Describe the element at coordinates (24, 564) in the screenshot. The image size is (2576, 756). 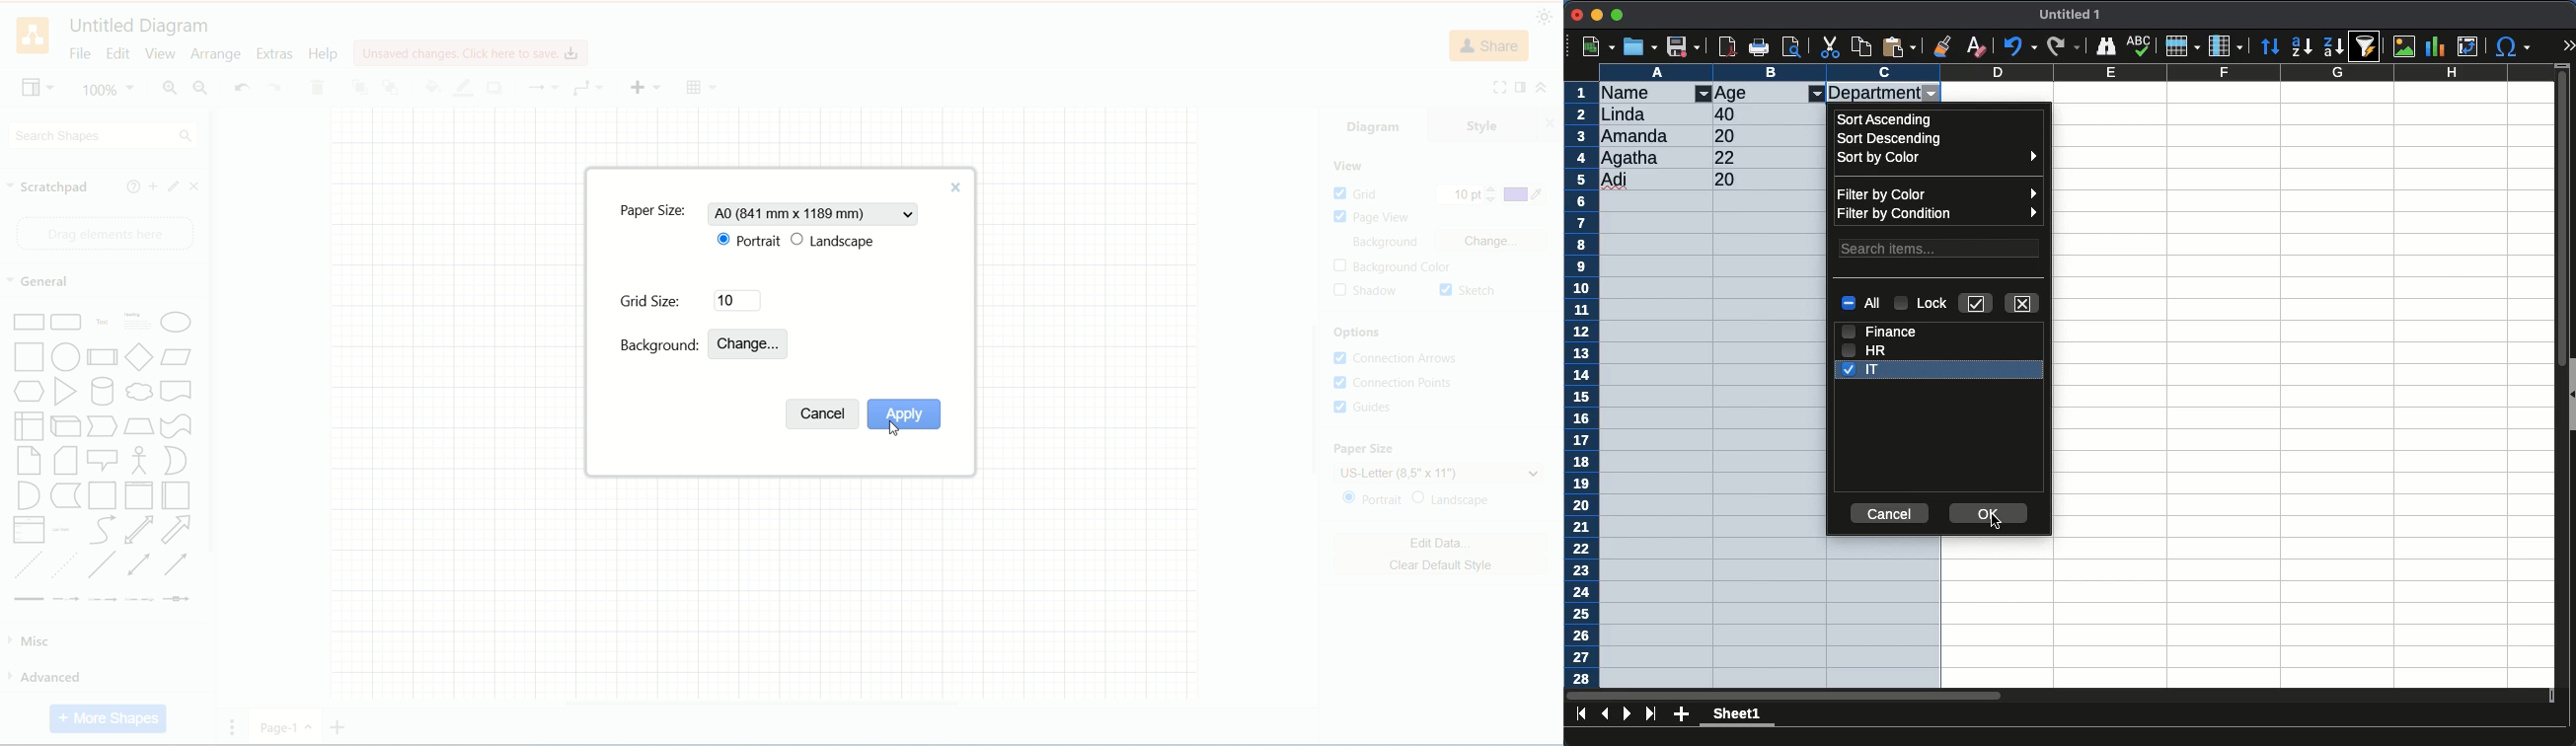
I see `Dashed Line` at that location.